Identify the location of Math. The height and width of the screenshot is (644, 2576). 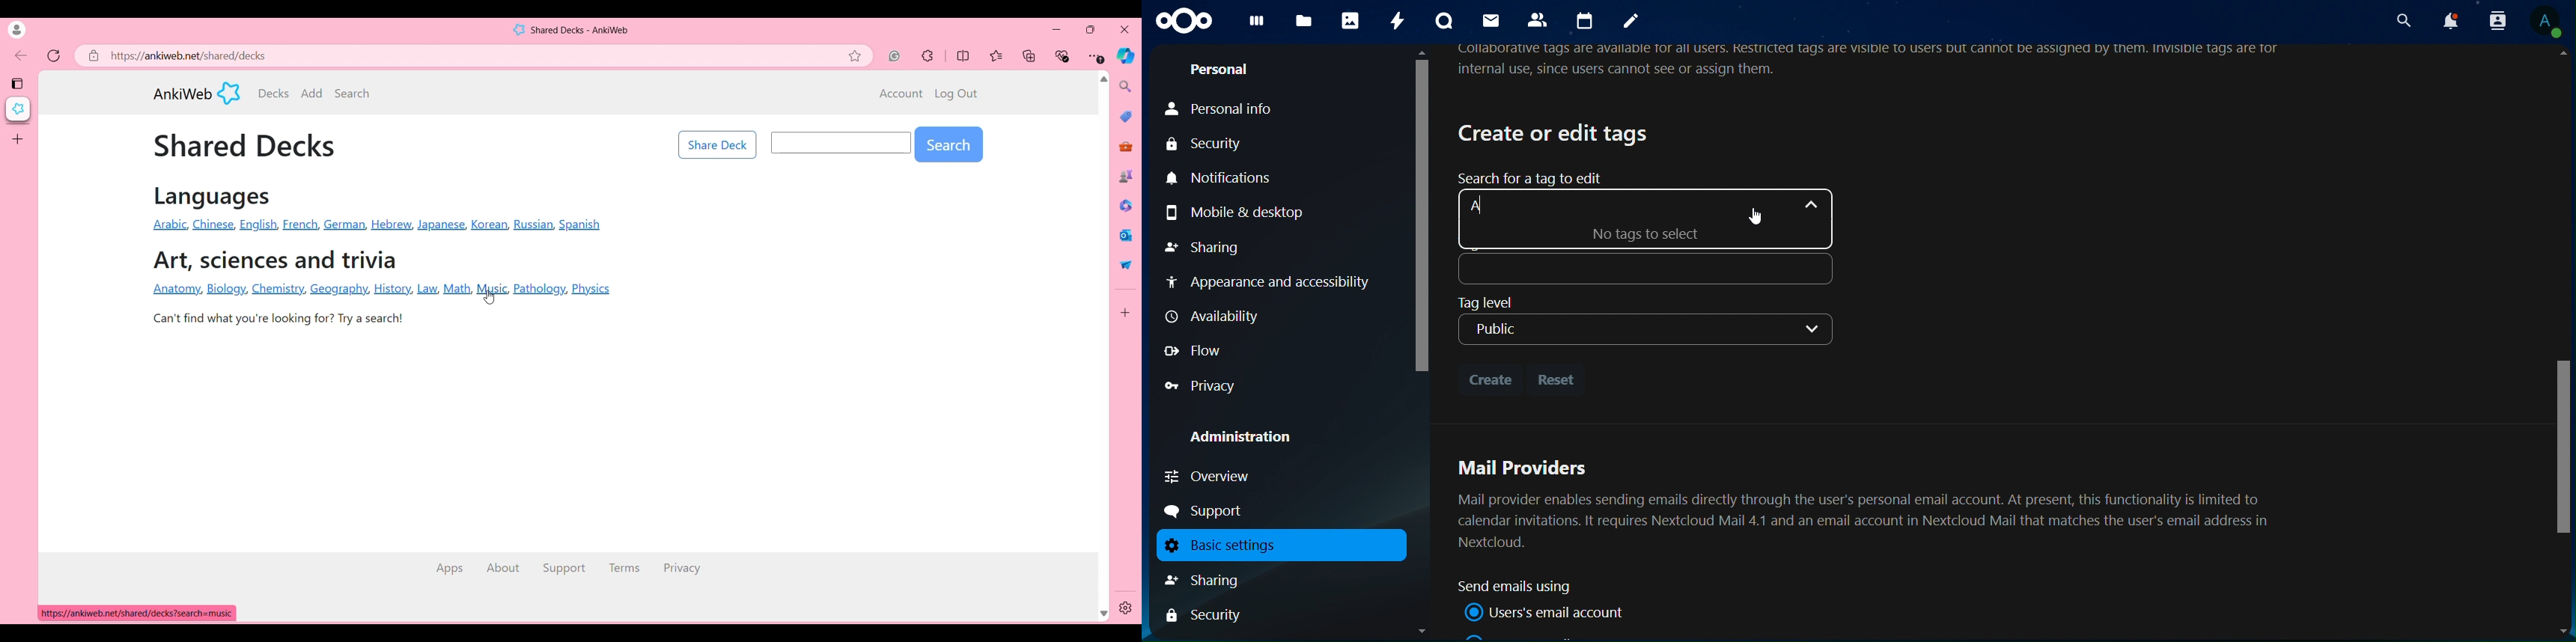
(455, 289).